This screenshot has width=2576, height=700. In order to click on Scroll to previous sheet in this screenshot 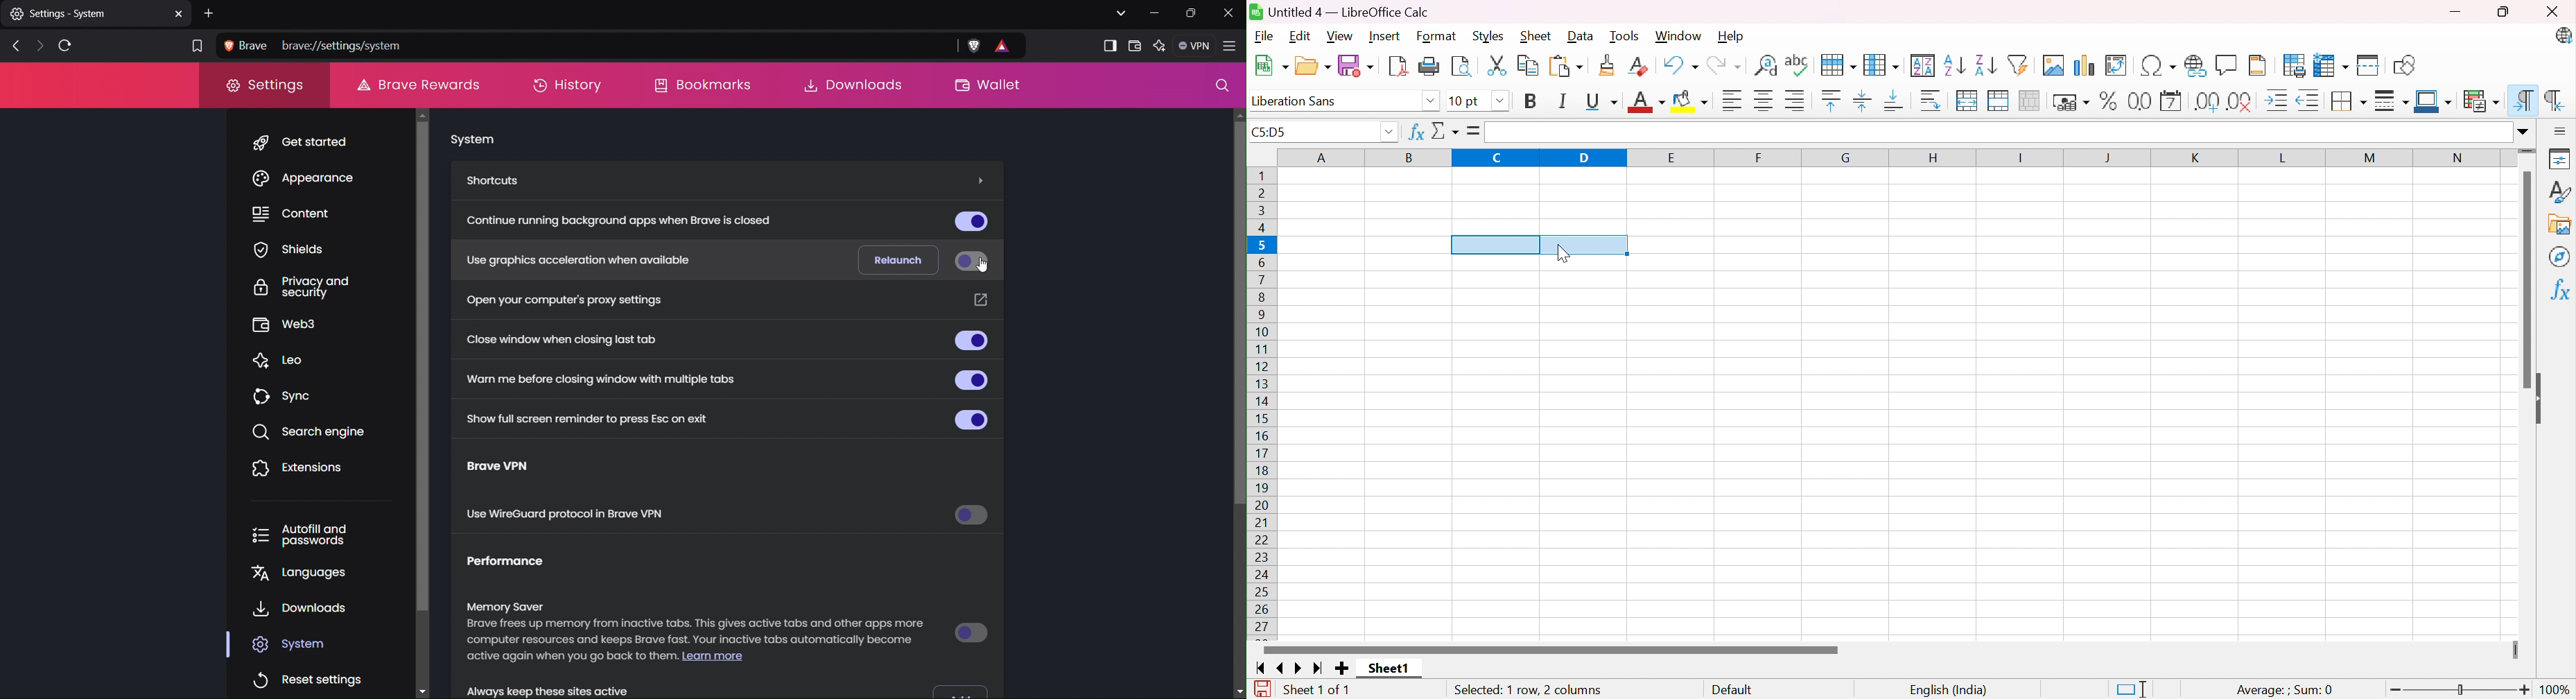, I will do `click(1282, 670)`.